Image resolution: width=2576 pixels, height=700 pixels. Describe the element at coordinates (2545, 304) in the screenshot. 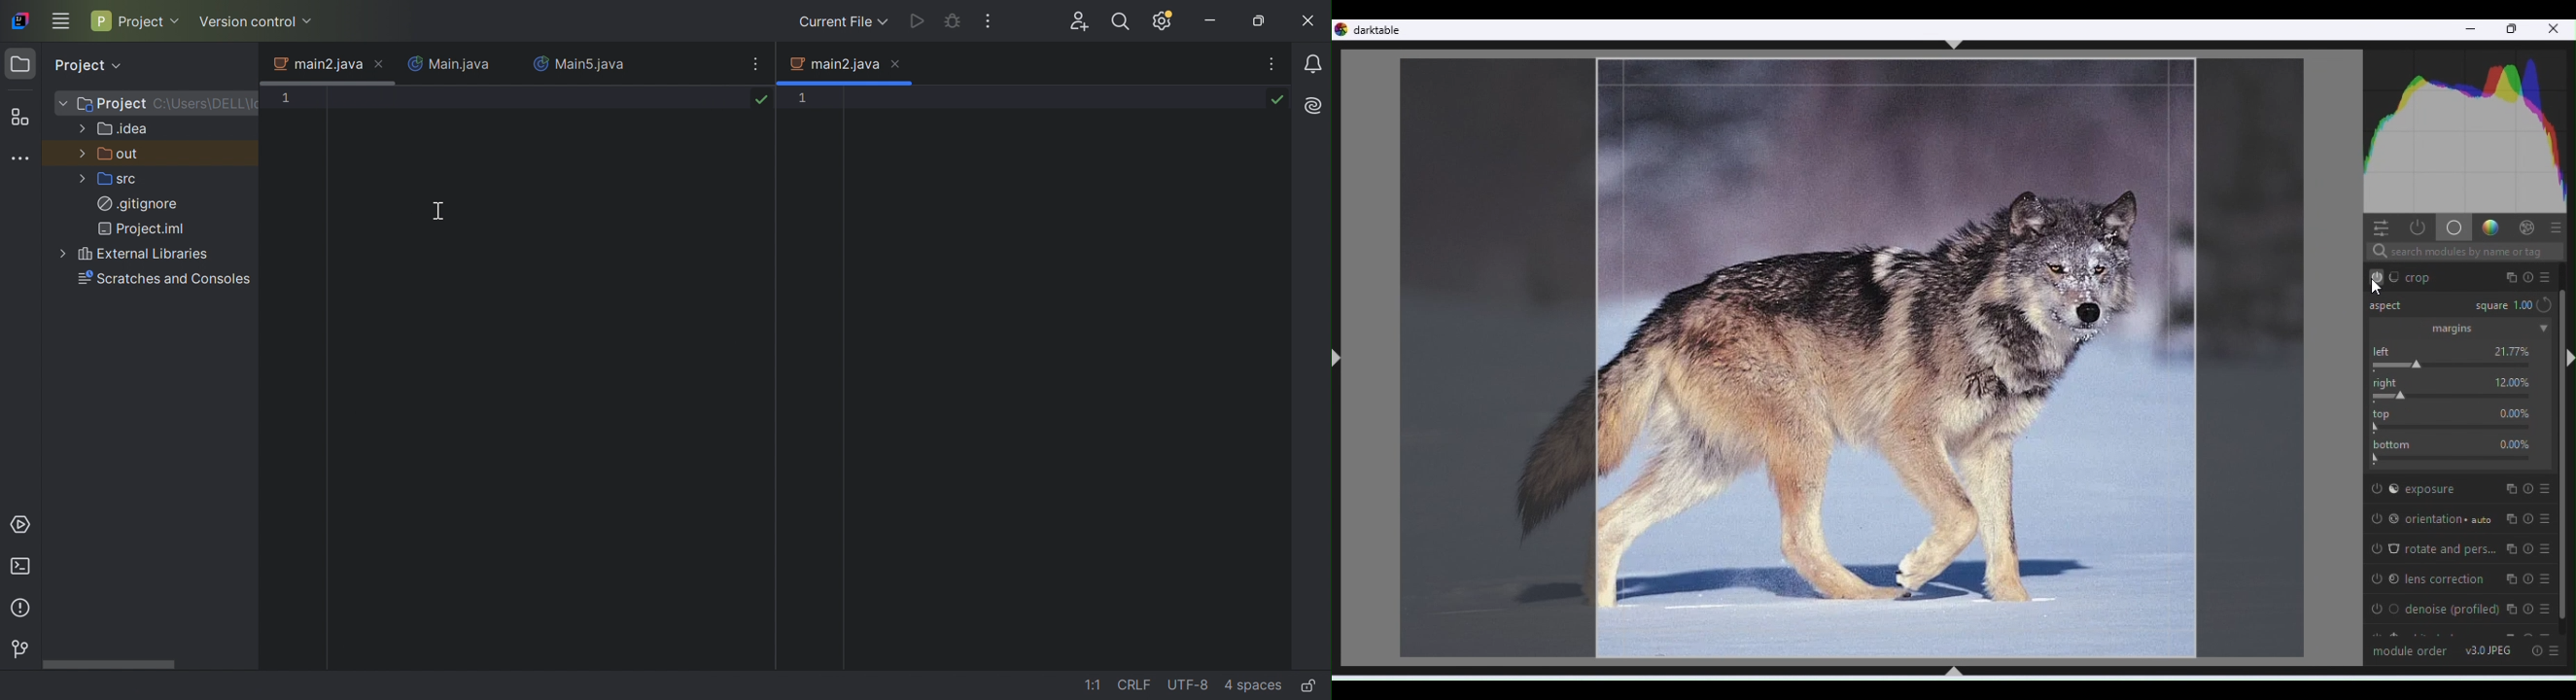

I see `reset` at that location.